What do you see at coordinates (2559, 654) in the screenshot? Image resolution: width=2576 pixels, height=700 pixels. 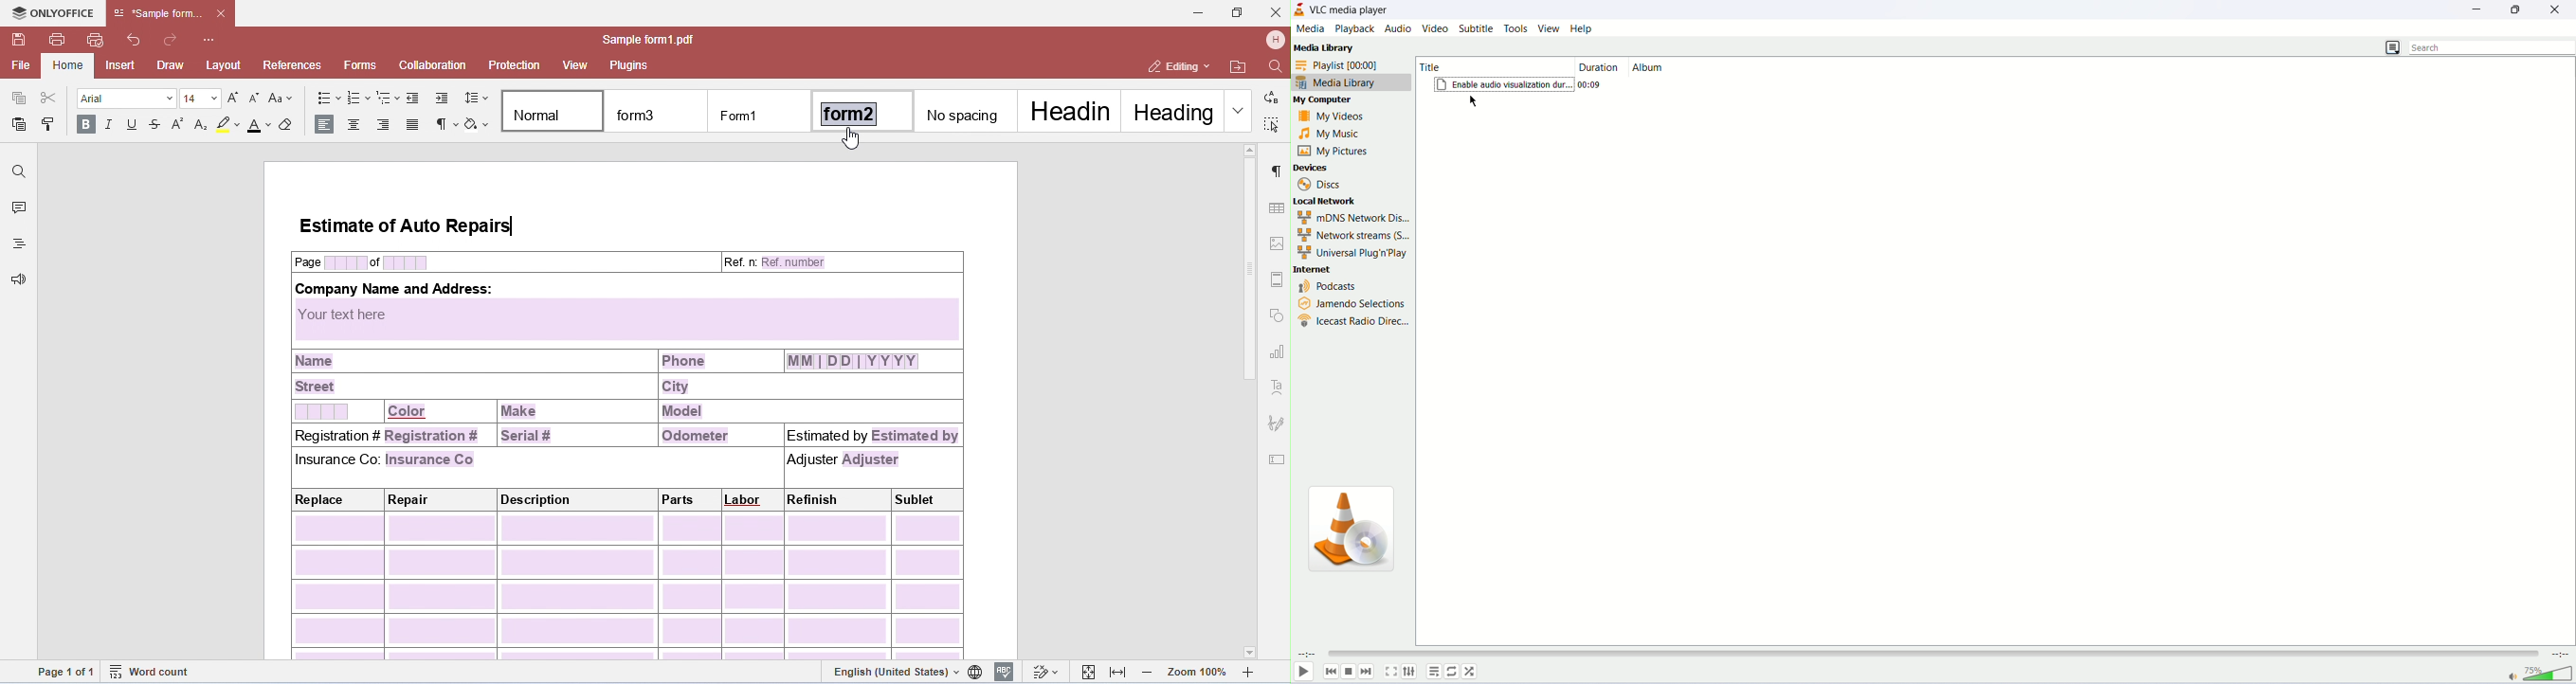 I see `remaining time` at bounding box center [2559, 654].